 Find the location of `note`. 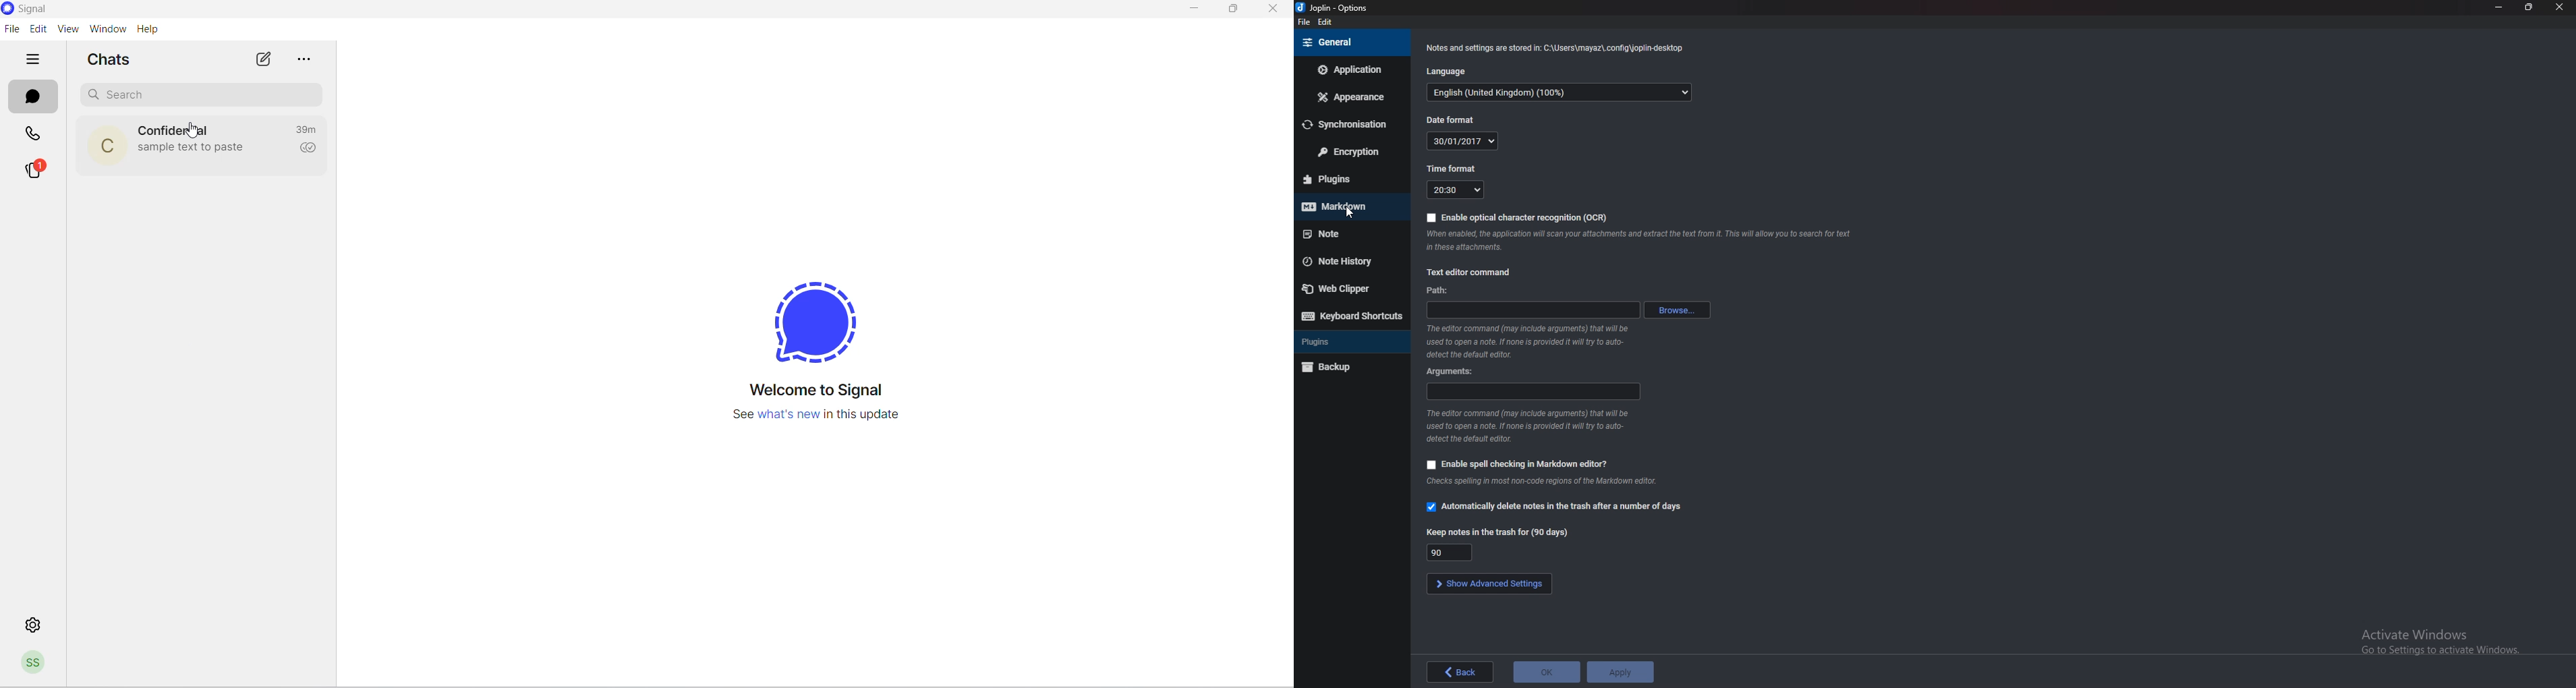

note is located at coordinates (1351, 232).